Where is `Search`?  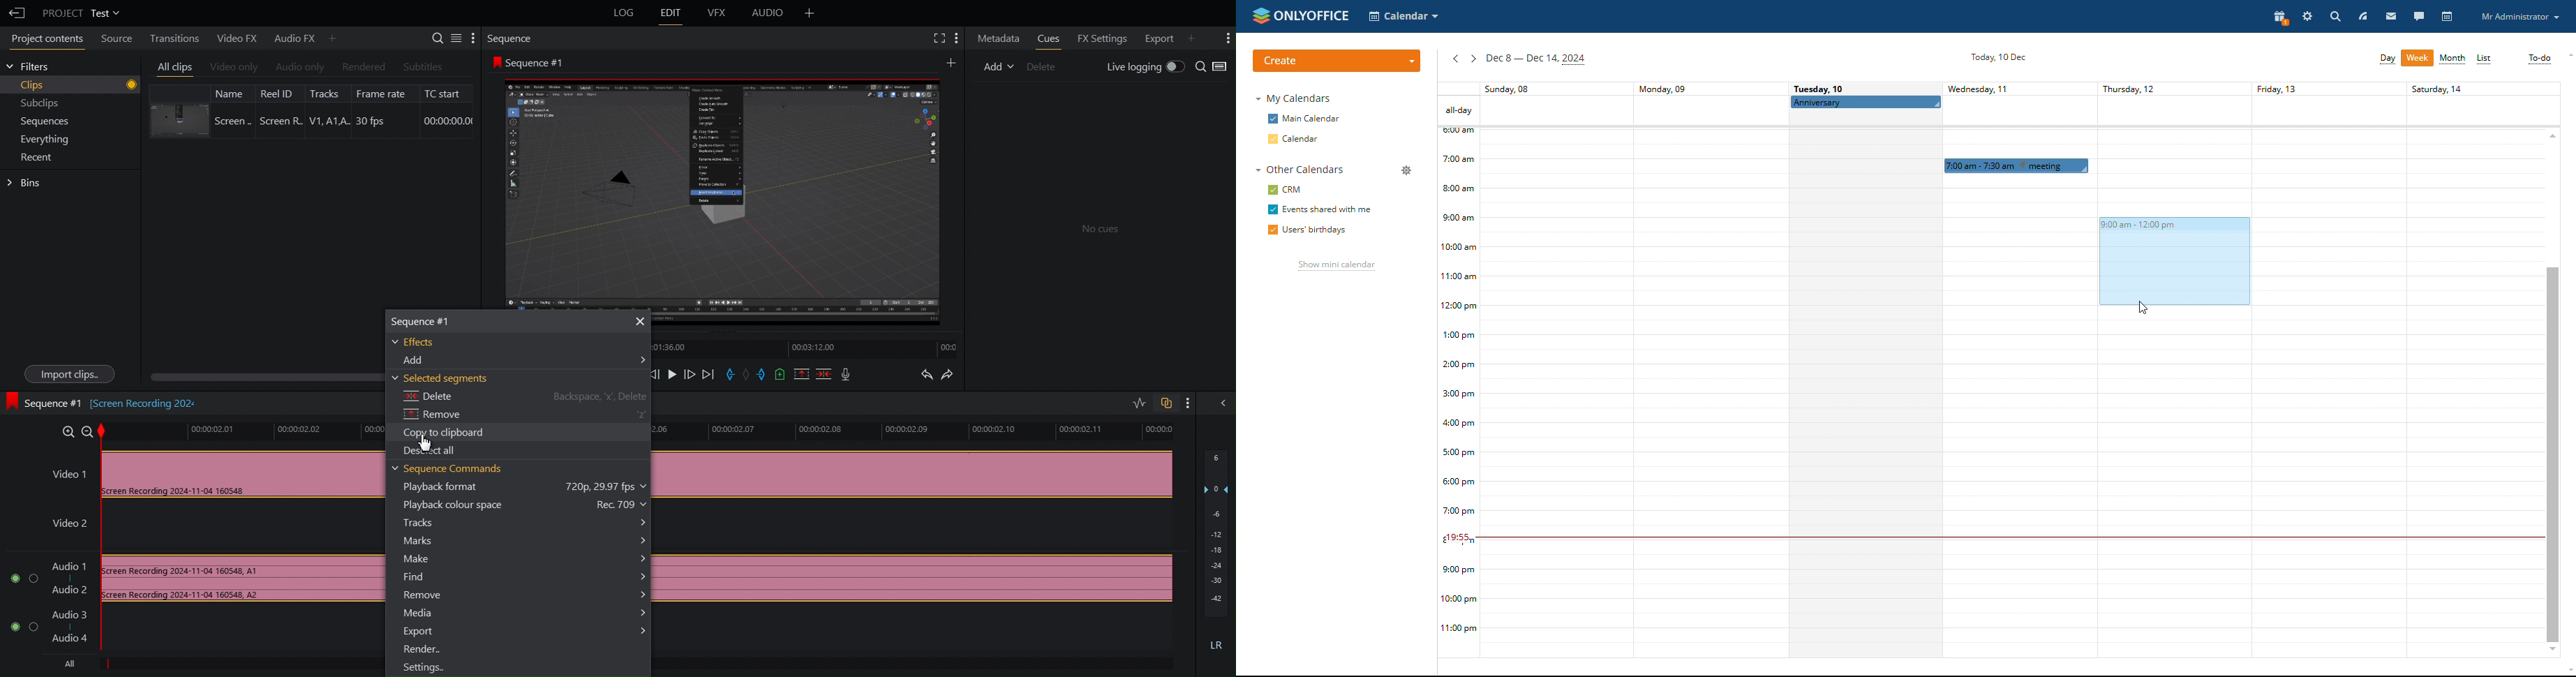 Search is located at coordinates (1214, 67).